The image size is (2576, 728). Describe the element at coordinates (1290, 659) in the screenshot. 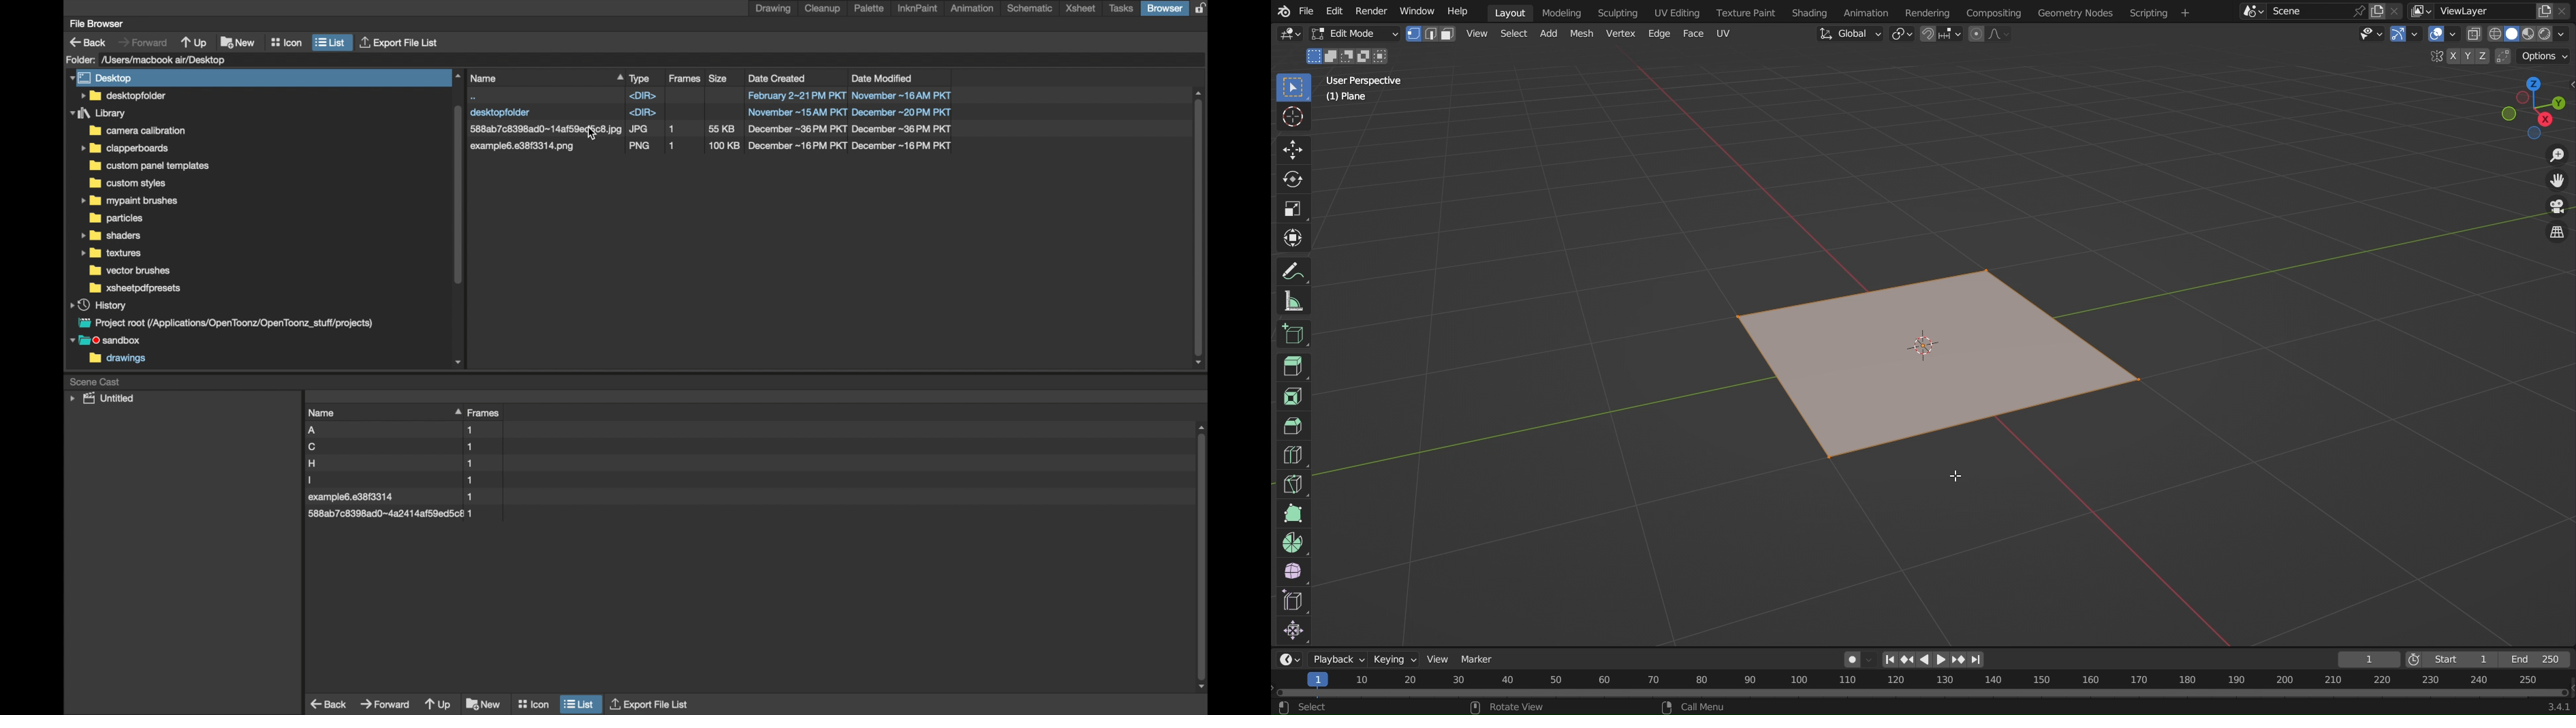

I see `Editor Type` at that location.